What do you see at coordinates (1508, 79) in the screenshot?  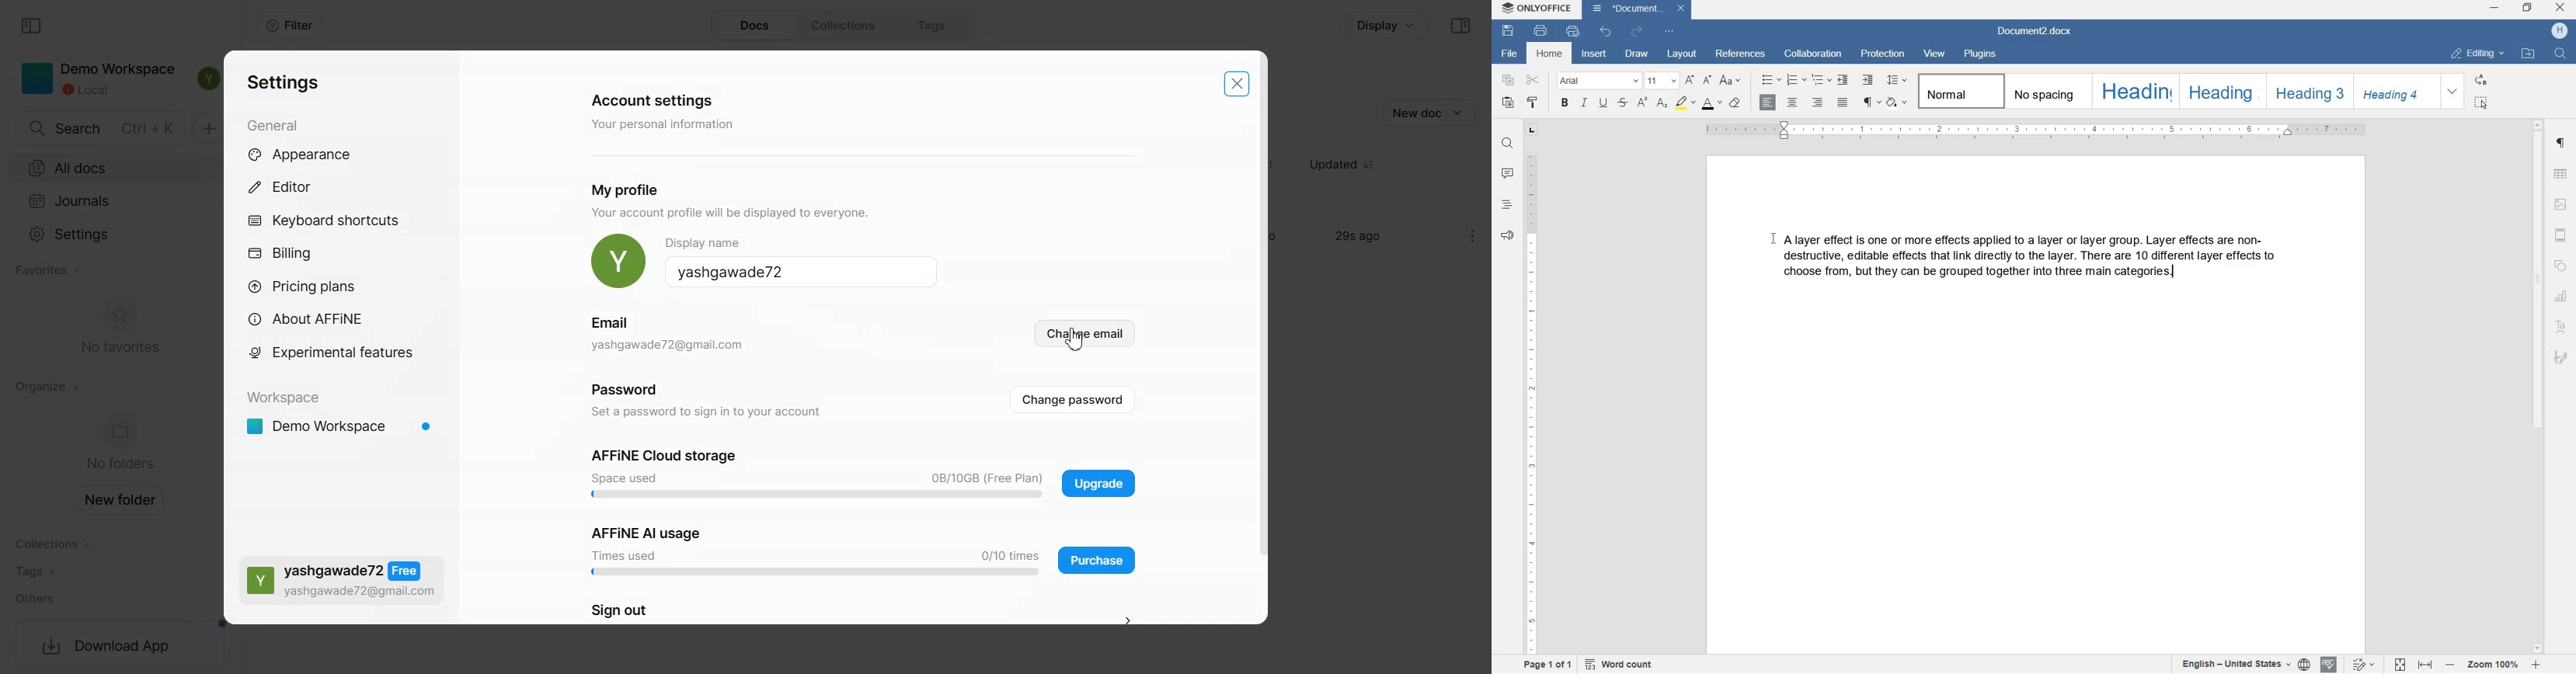 I see `copy` at bounding box center [1508, 79].